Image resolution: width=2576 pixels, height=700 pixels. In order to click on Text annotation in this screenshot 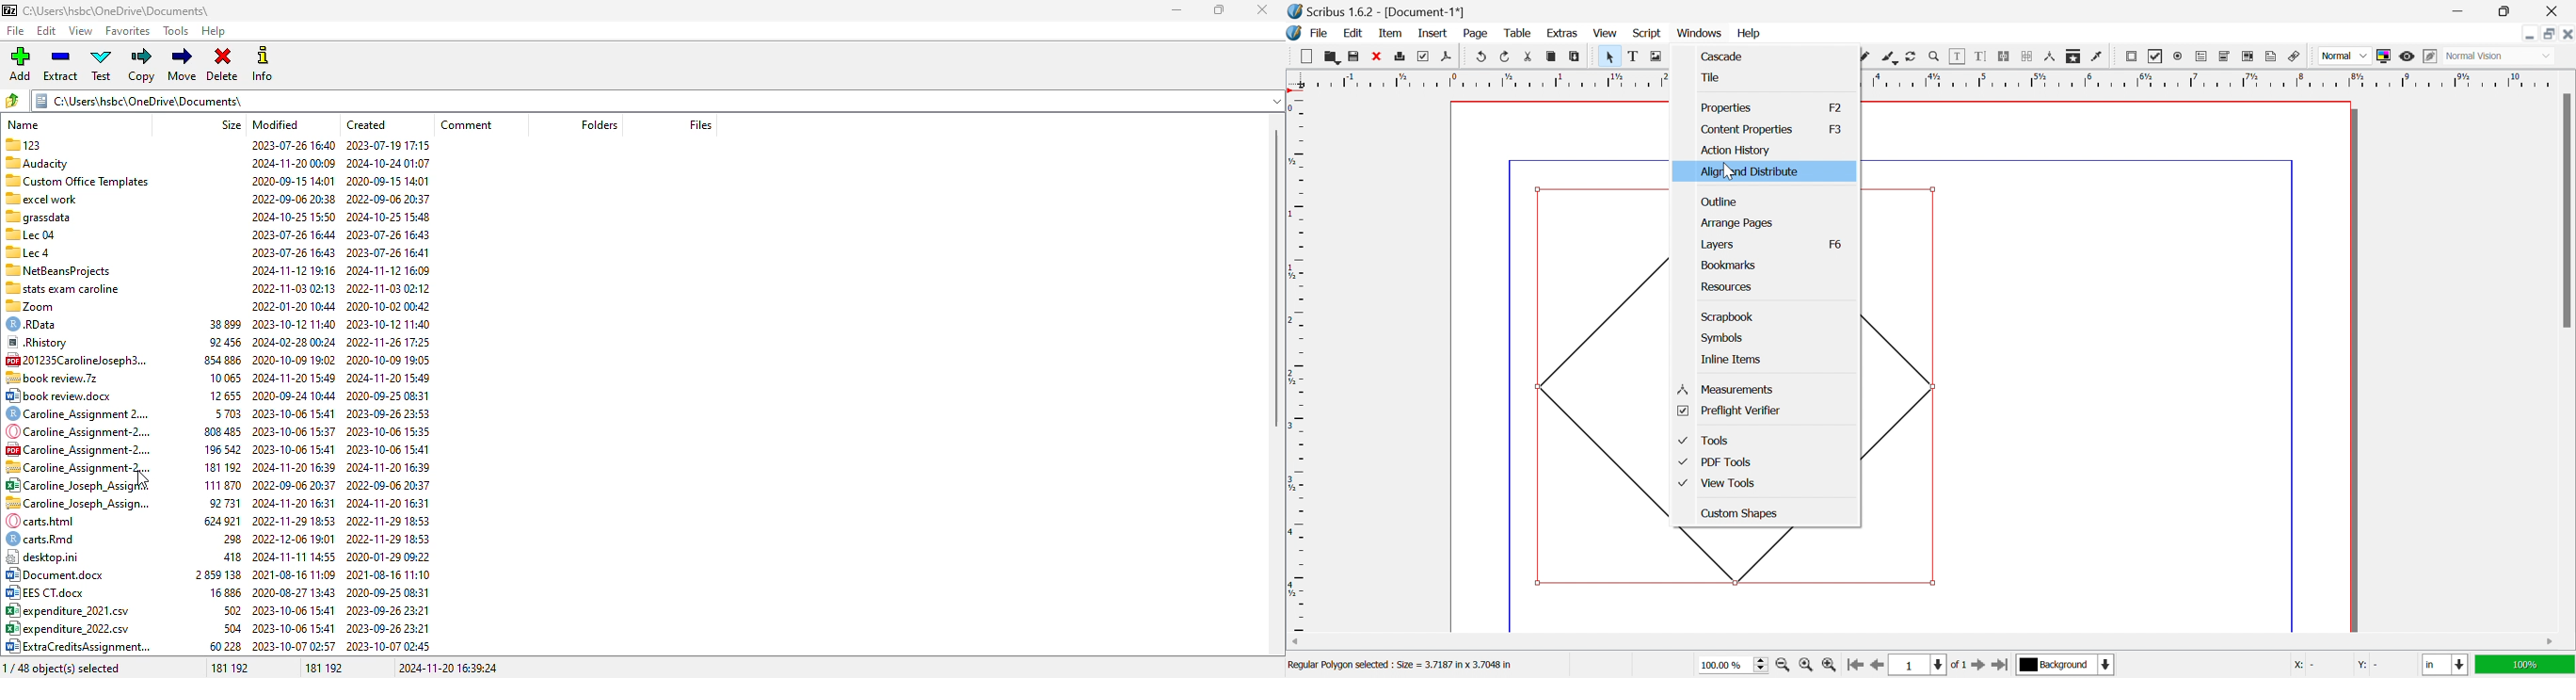, I will do `click(2271, 56)`.